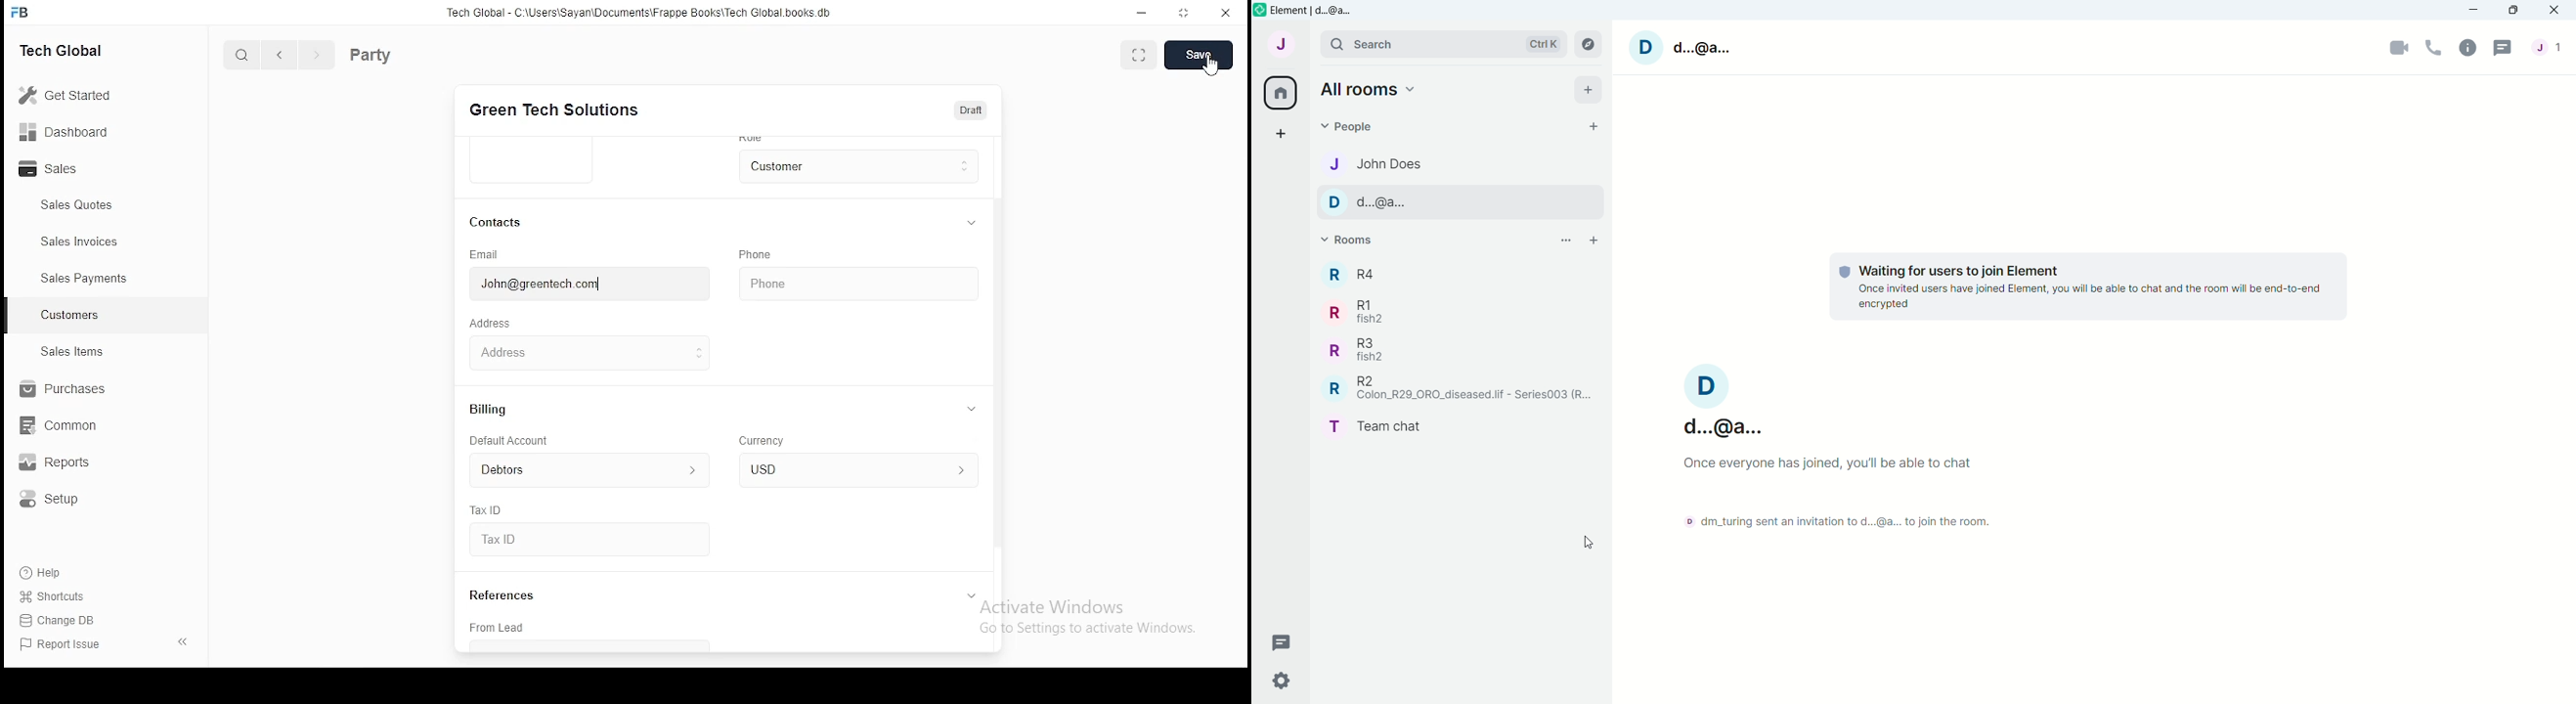  What do you see at coordinates (1184, 12) in the screenshot?
I see `restore` at bounding box center [1184, 12].